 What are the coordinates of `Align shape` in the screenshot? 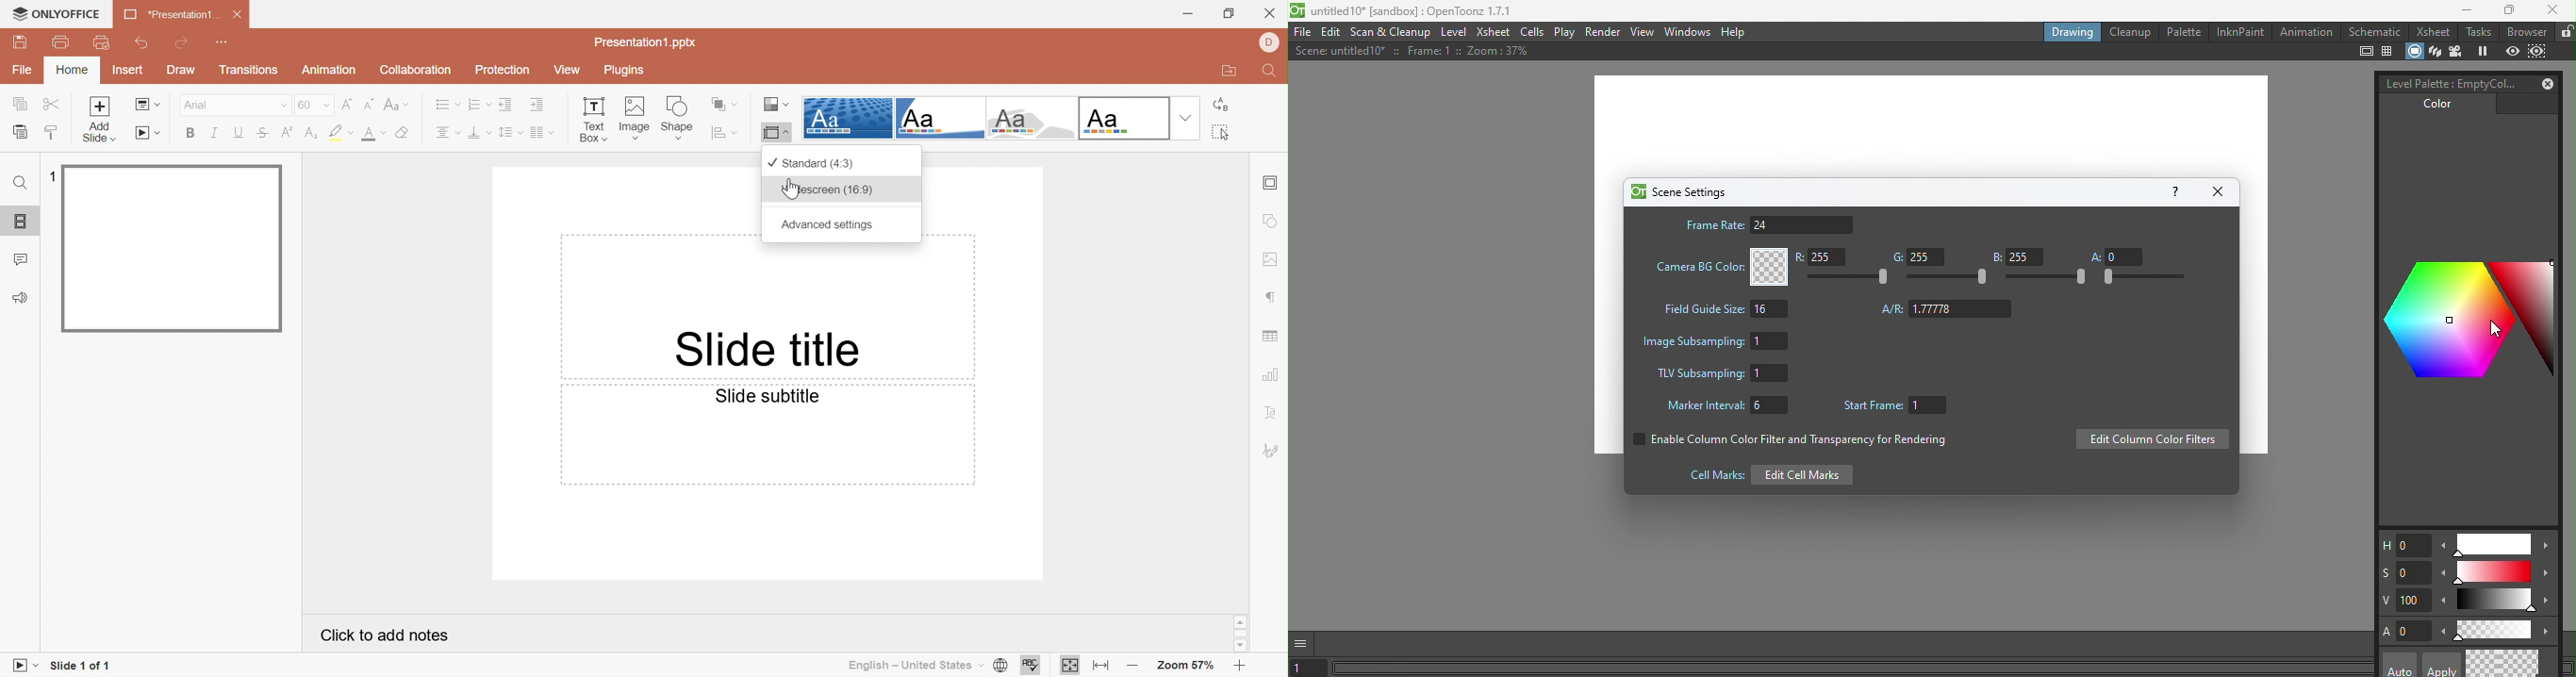 It's located at (726, 133).